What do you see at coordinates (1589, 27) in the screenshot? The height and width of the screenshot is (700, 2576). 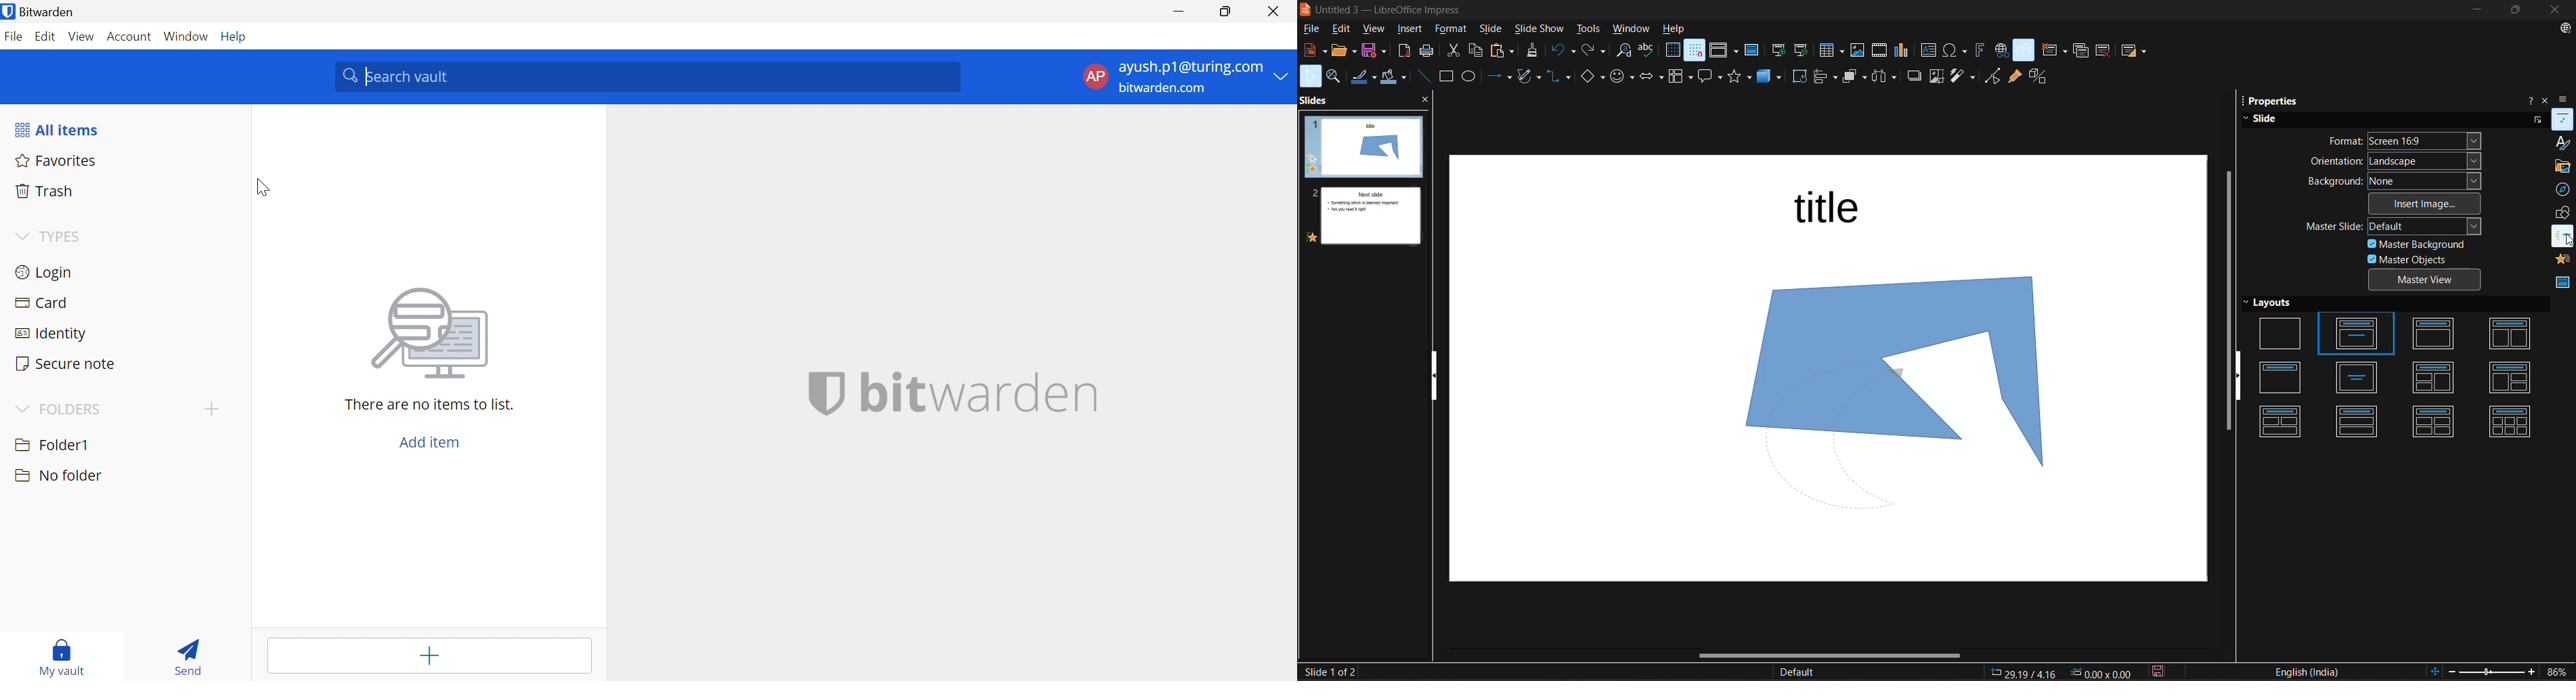 I see `tools` at bounding box center [1589, 27].